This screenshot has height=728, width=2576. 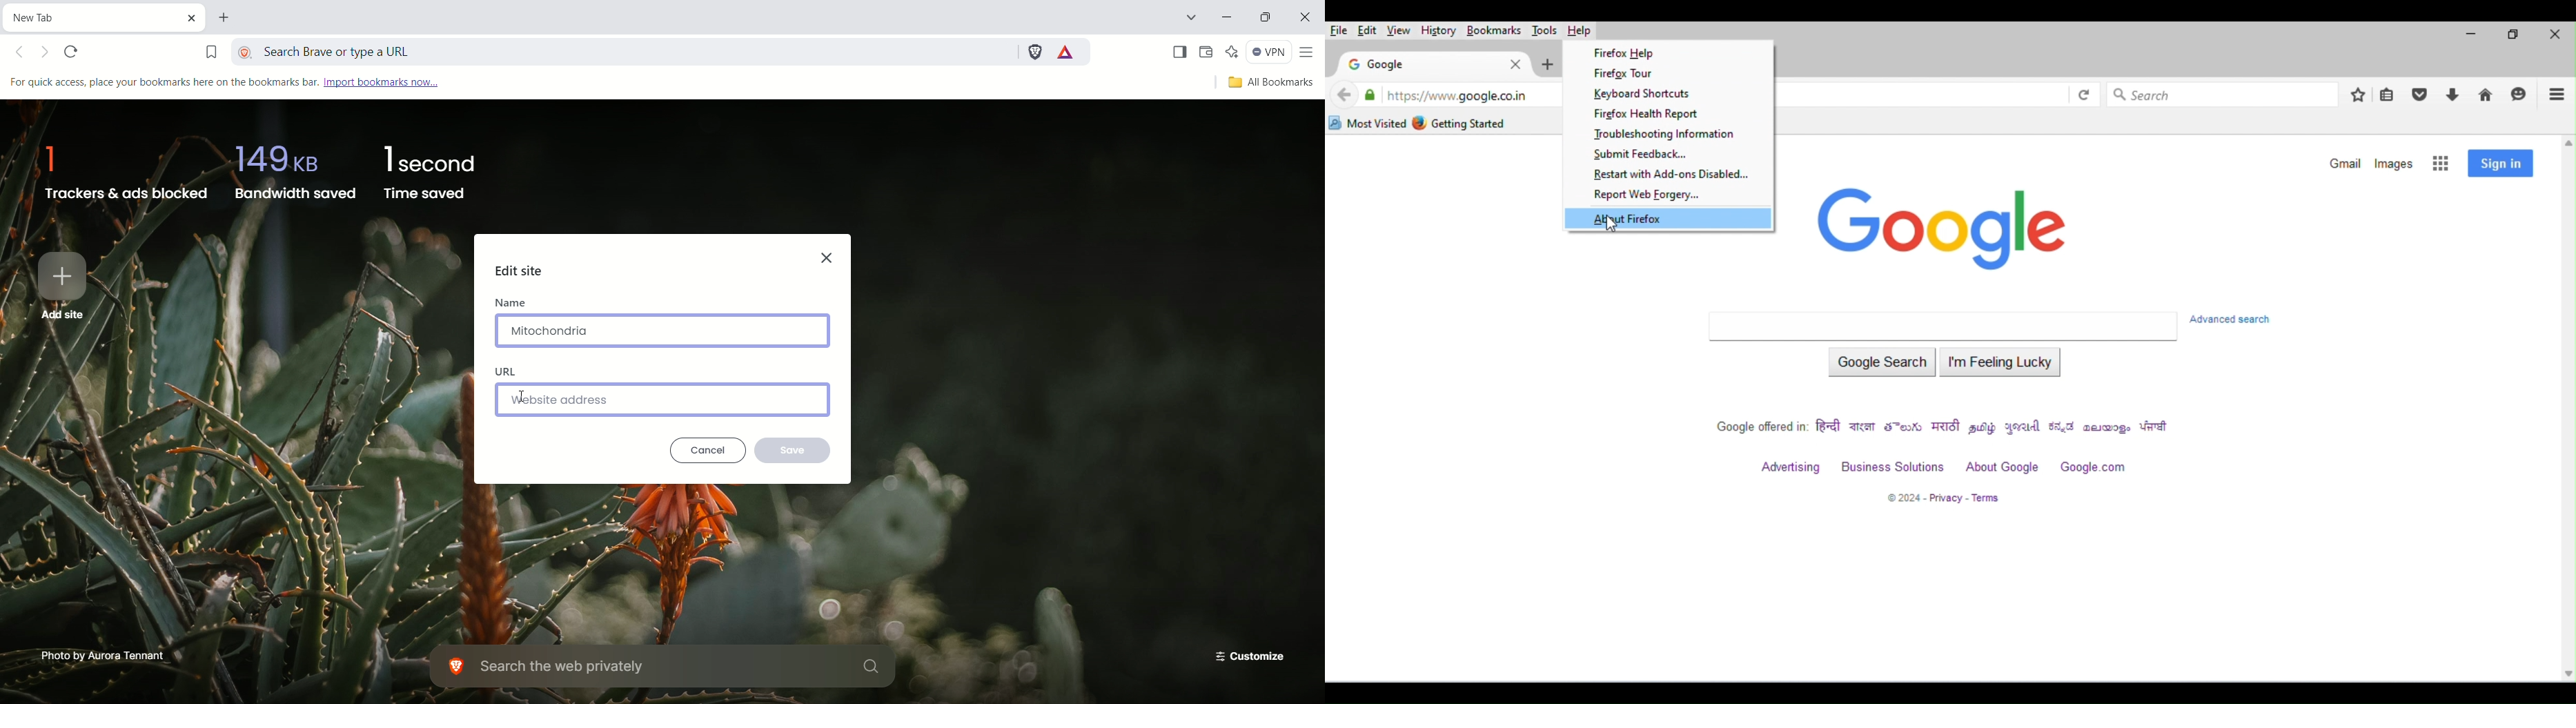 I want to click on add bookmarks, so click(x=2358, y=94).